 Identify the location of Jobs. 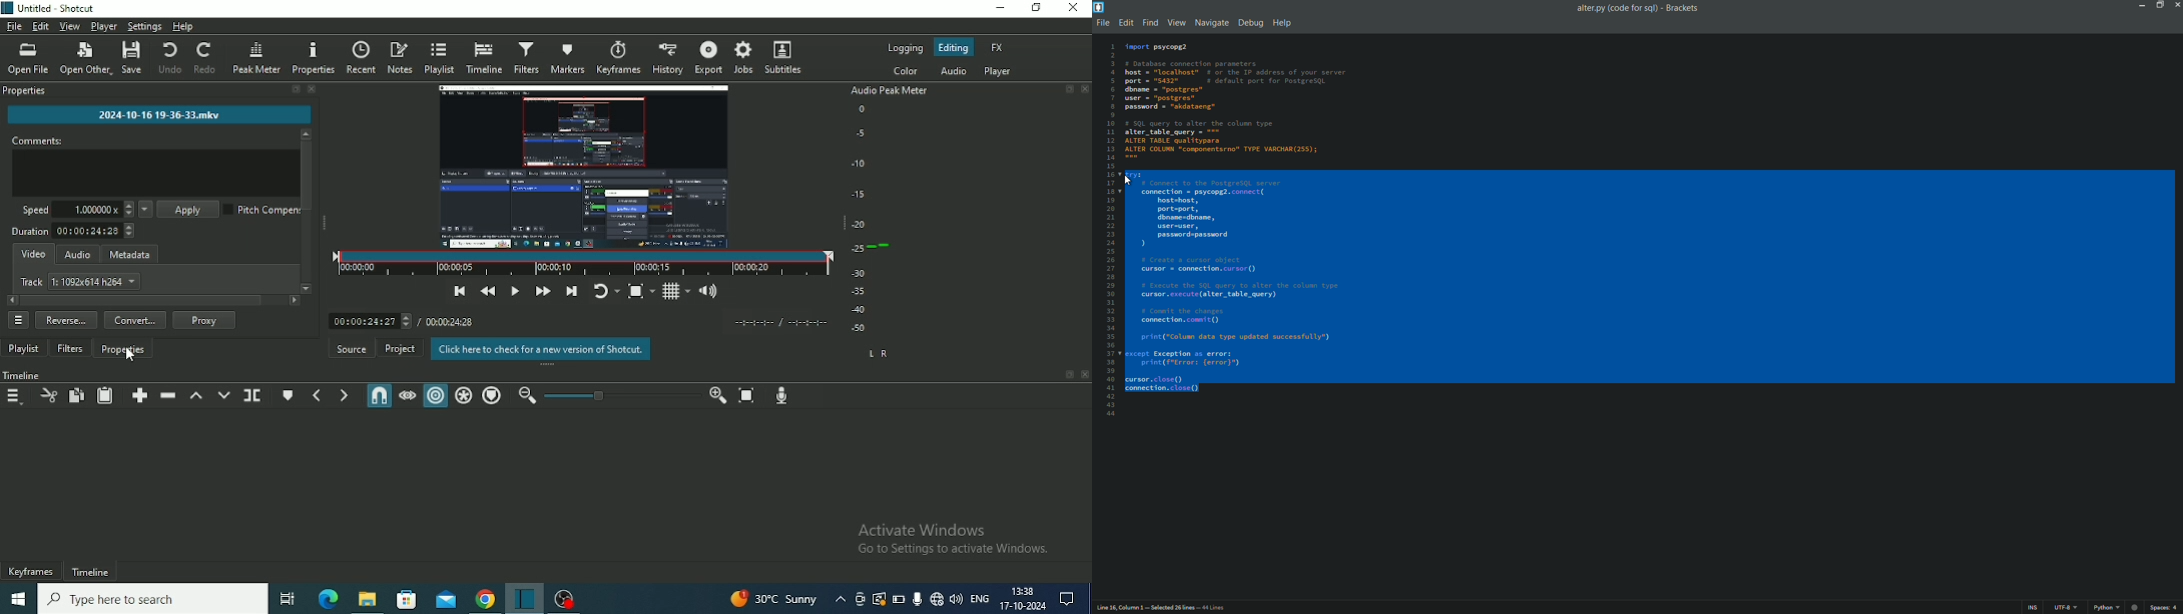
(744, 57).